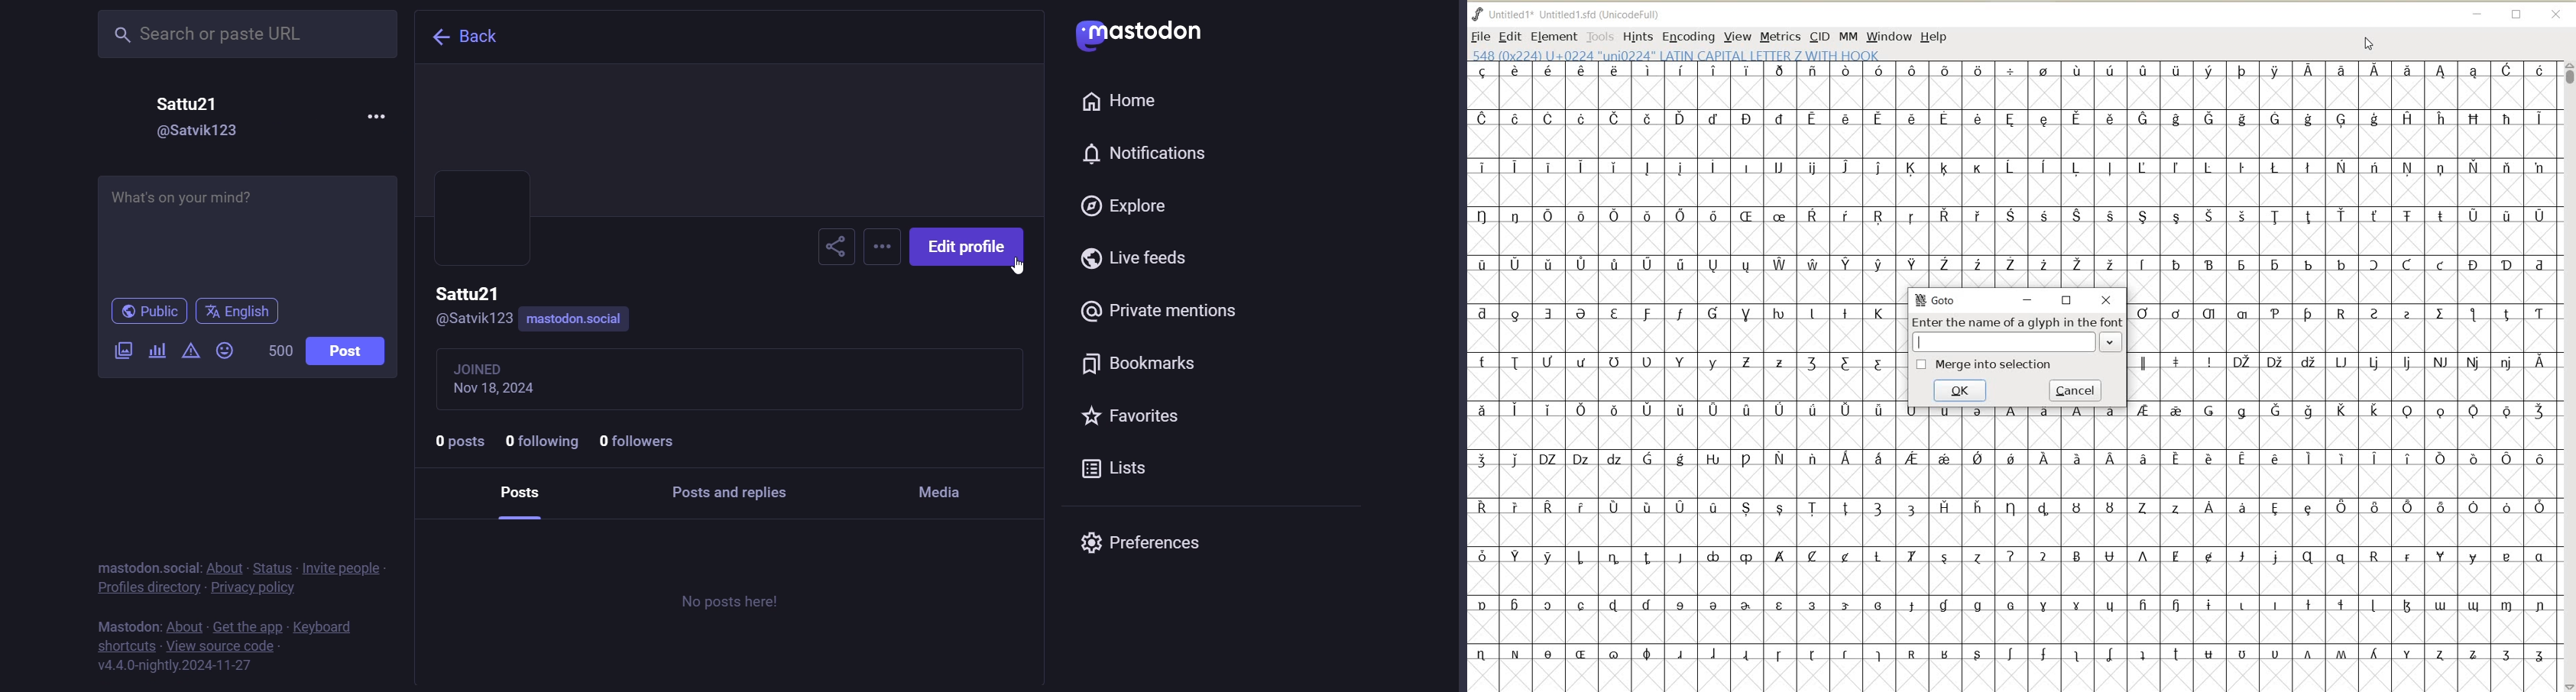 The width and height of the screenshot is (2576, 700). Describe the element at coordinates (189, 105) in the screenshot. I see `Sattu21` at that location.